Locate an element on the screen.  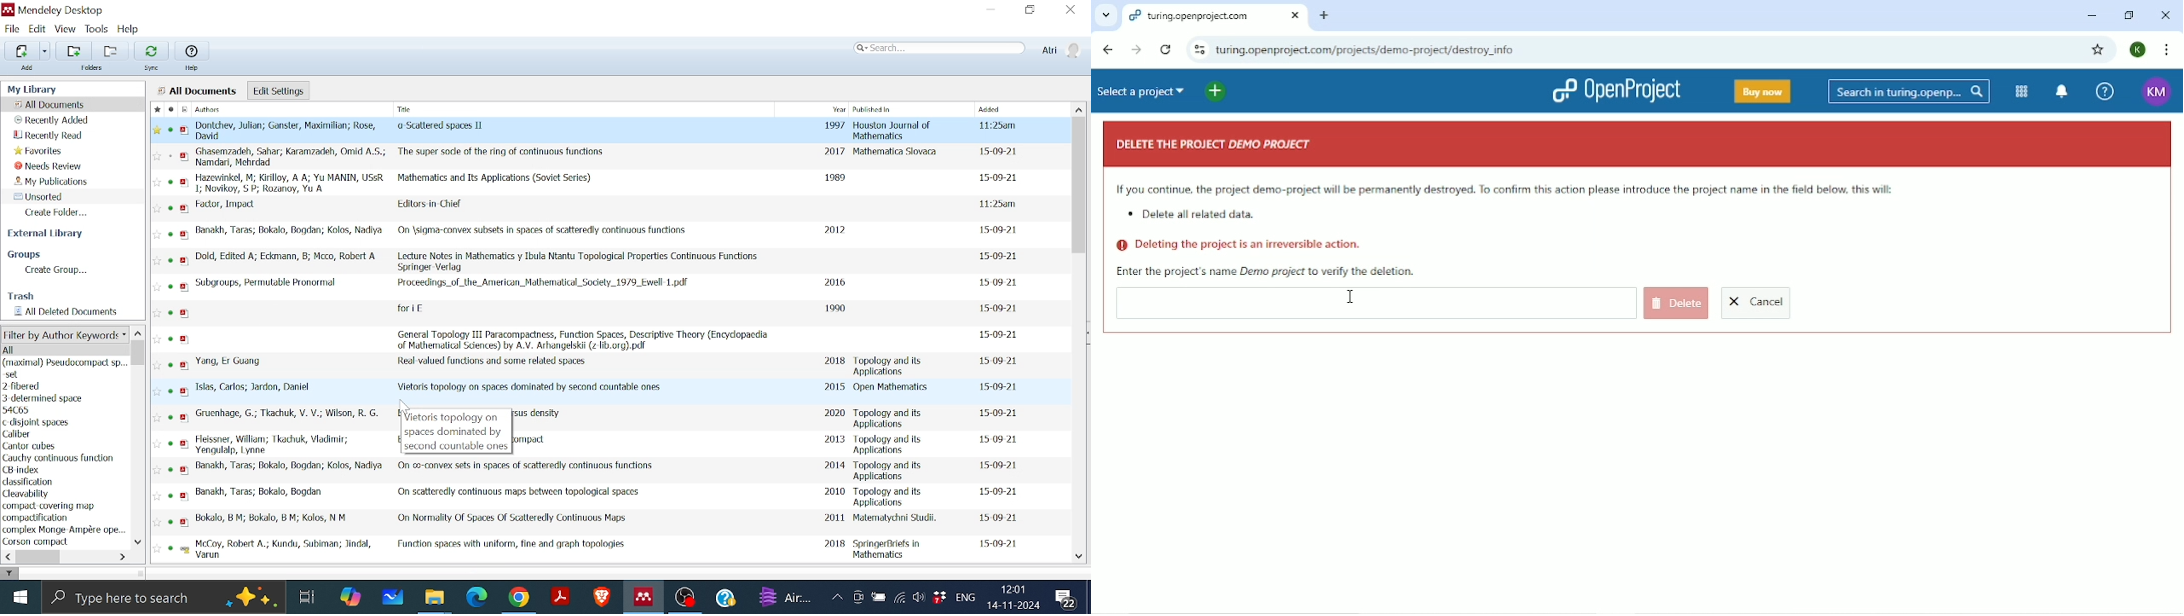
Title is located at coordinates (411, 110).